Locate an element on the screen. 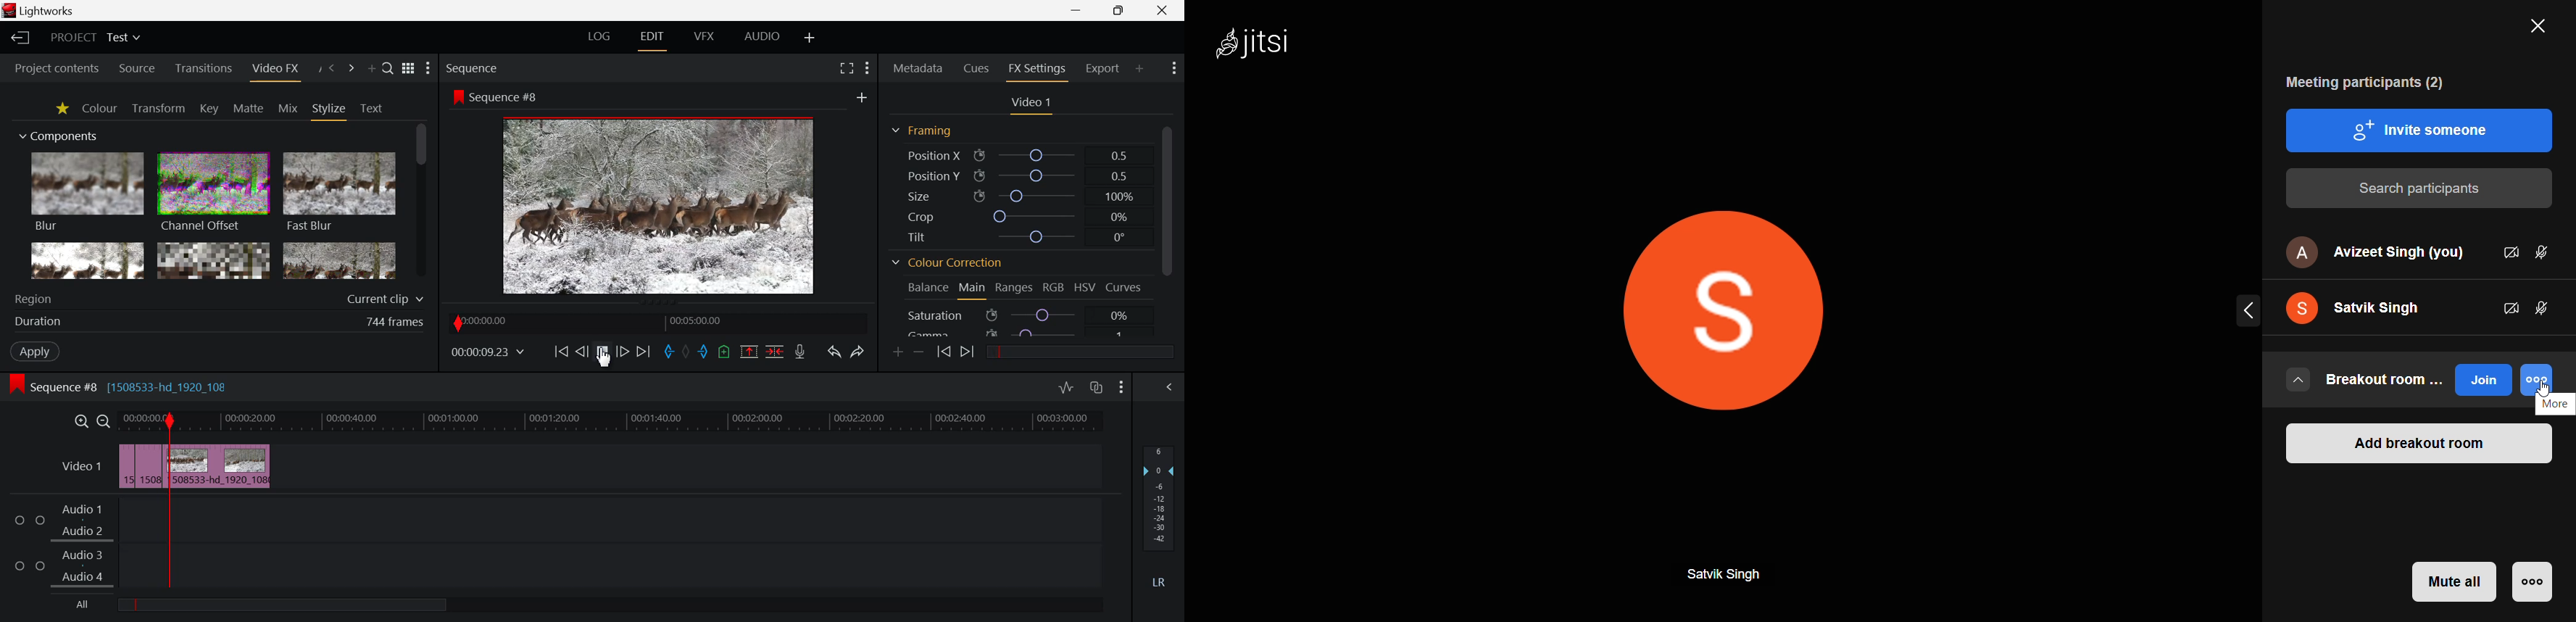 The width and height of the screenshot is (2576, 644). Colour is located at coordinates (100, 108).